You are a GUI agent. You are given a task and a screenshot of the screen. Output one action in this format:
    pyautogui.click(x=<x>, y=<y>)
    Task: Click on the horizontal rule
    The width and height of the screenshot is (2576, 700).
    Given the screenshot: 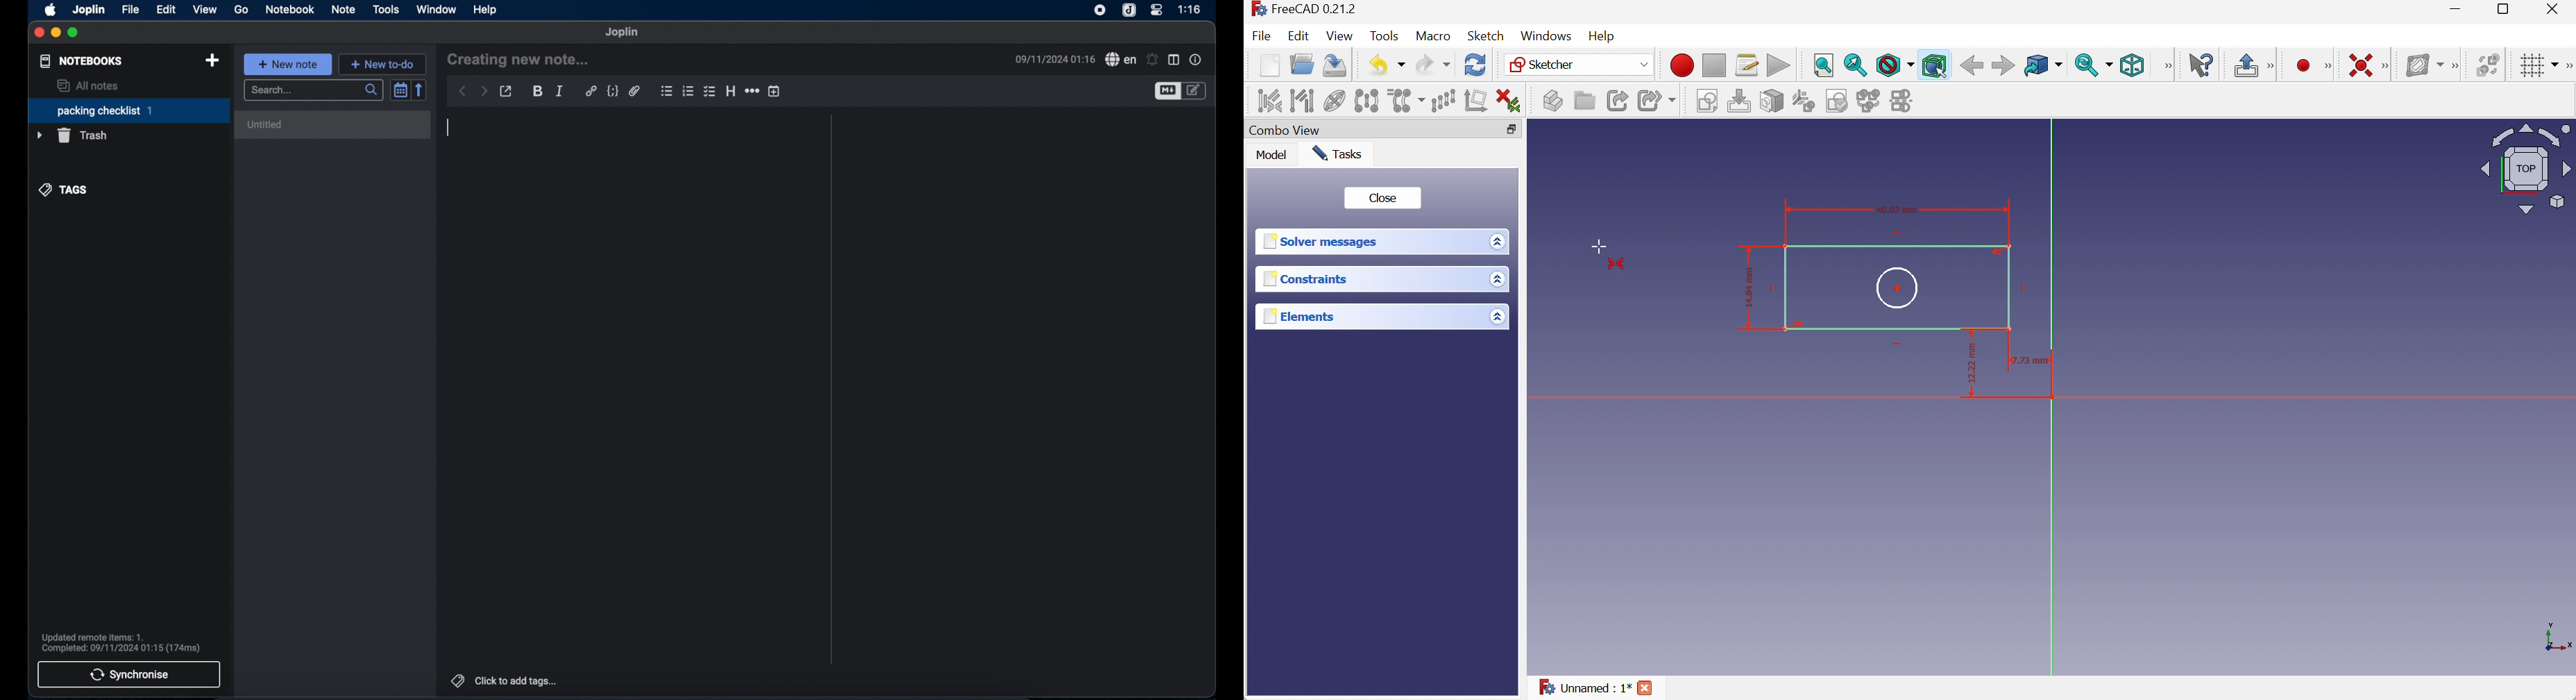 What is the action you would take?
    pyautogui.click(x=751, y=91)
    